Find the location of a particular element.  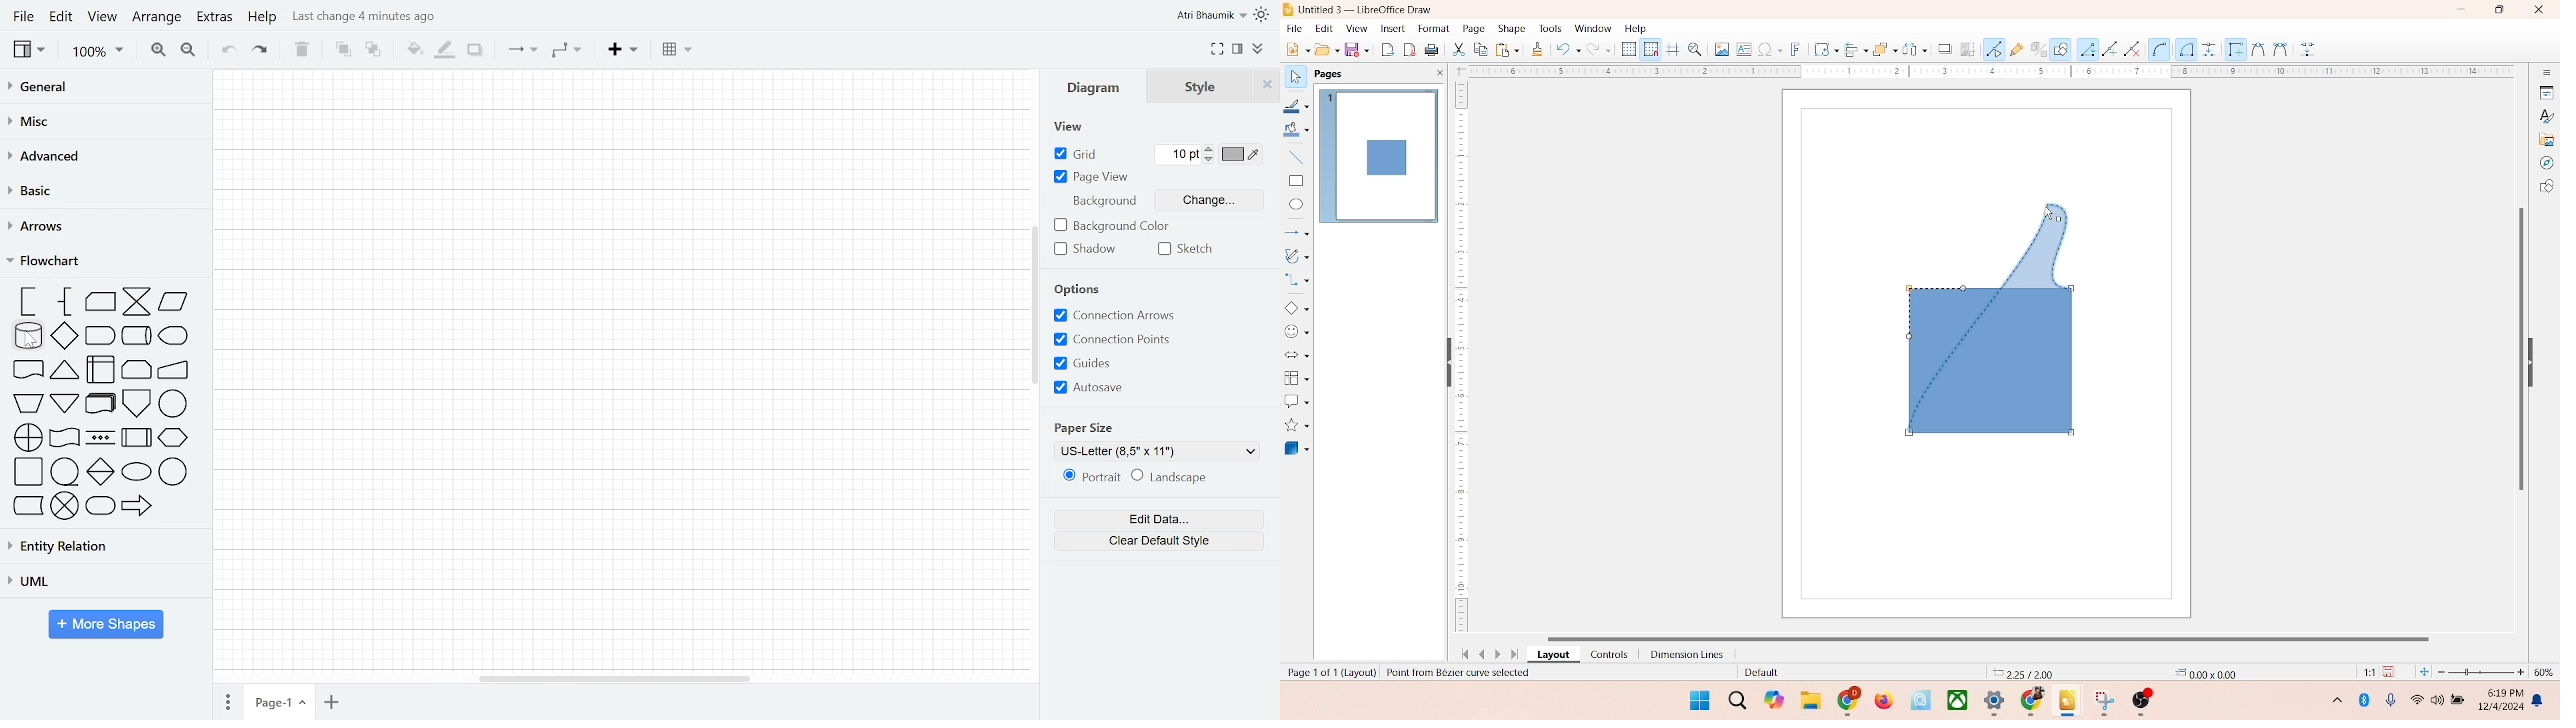

layout is located at coordinates (1552, 655).